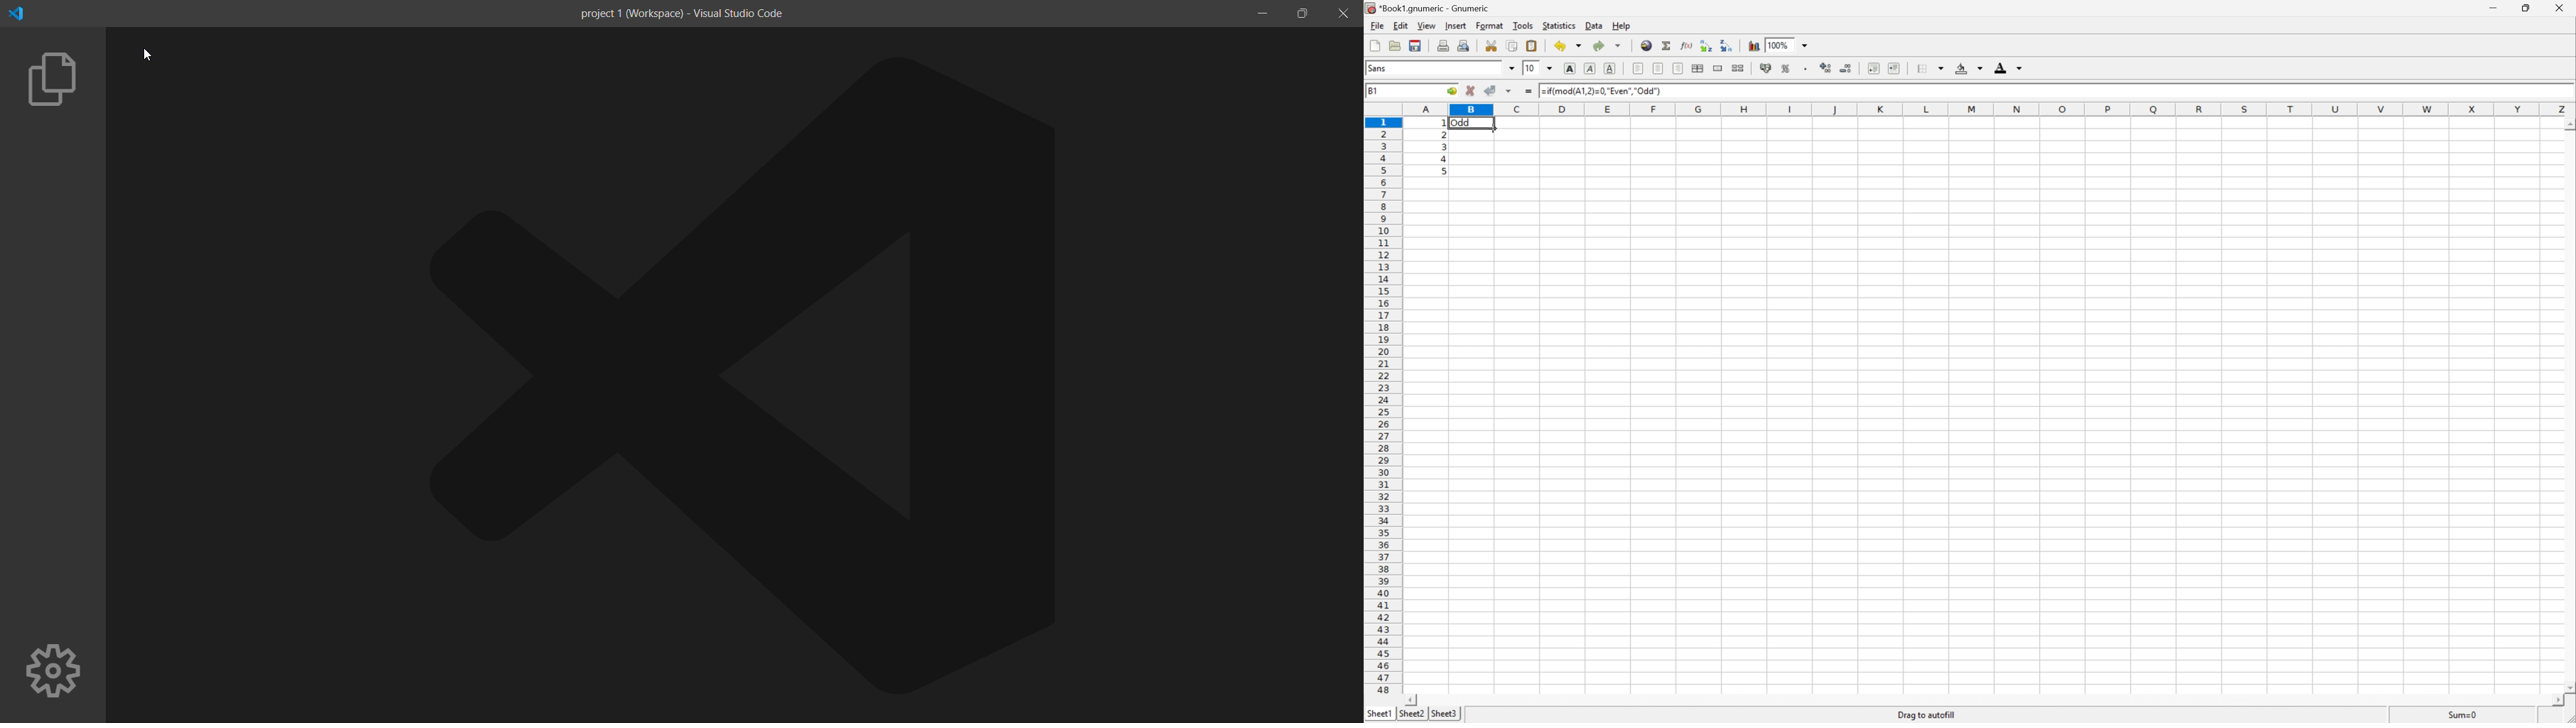  I want to click on Edit, so click(1402, 25).